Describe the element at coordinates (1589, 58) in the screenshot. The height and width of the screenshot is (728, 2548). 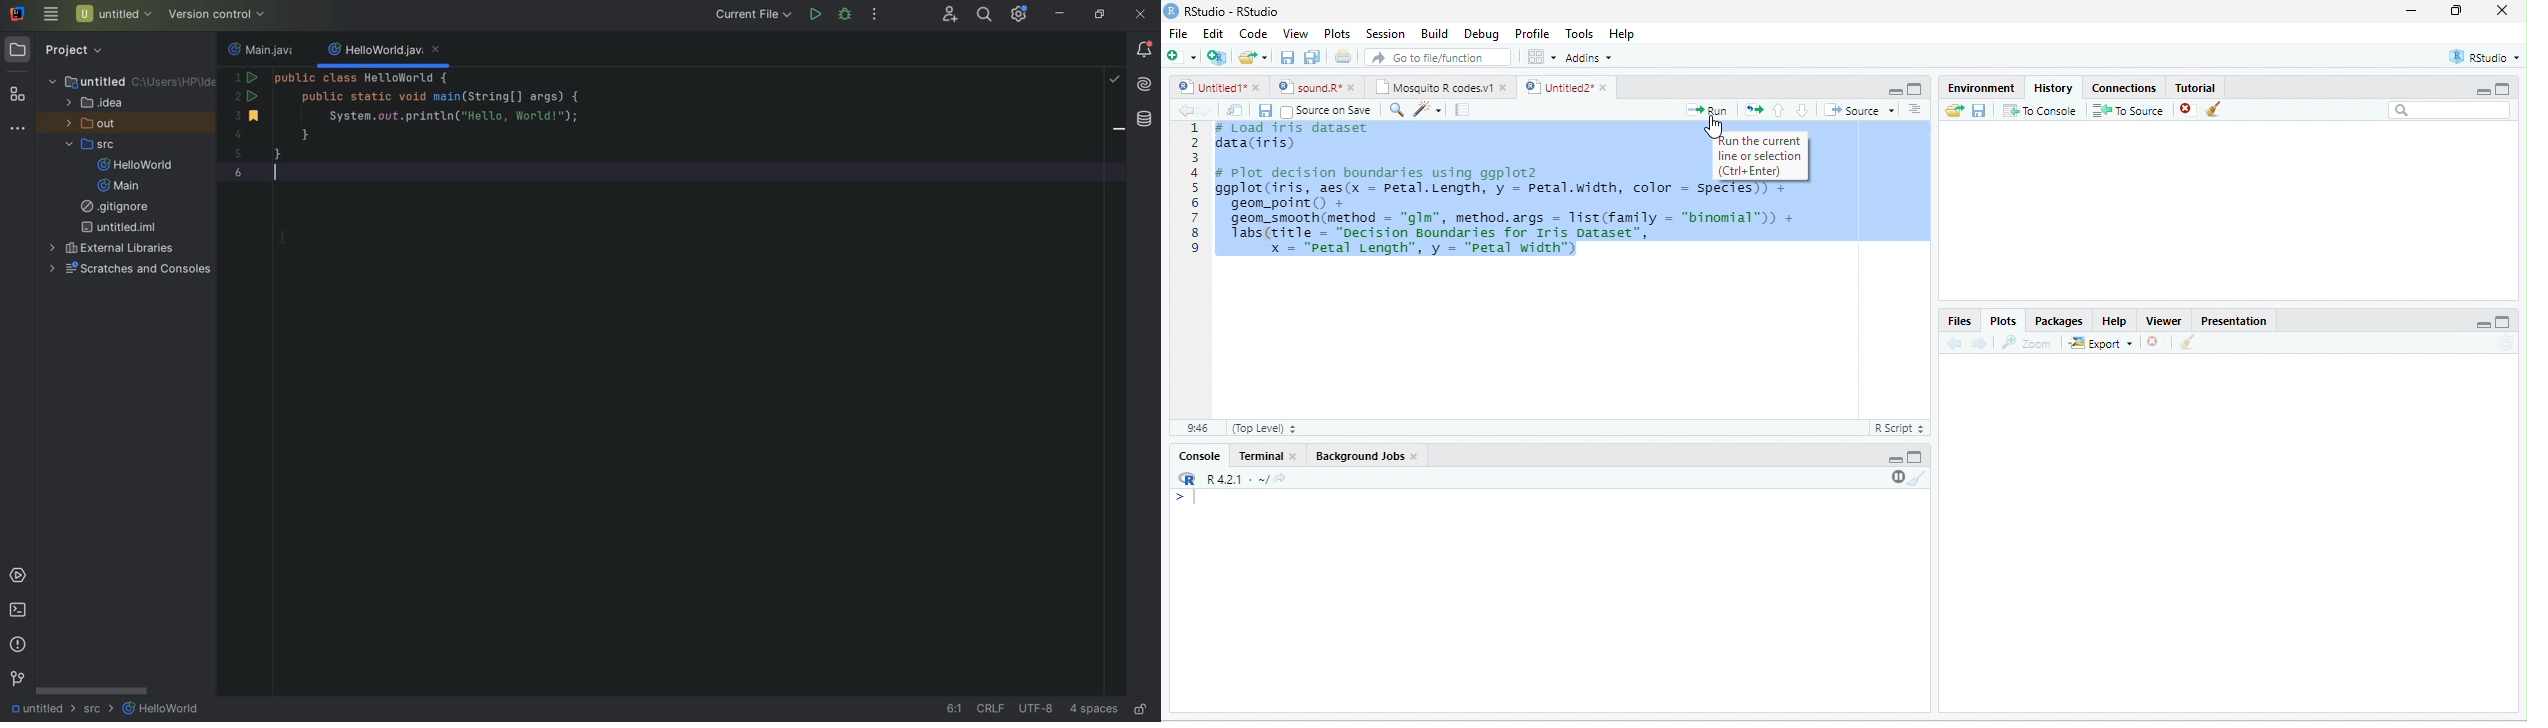
I see `Addins` at that location.